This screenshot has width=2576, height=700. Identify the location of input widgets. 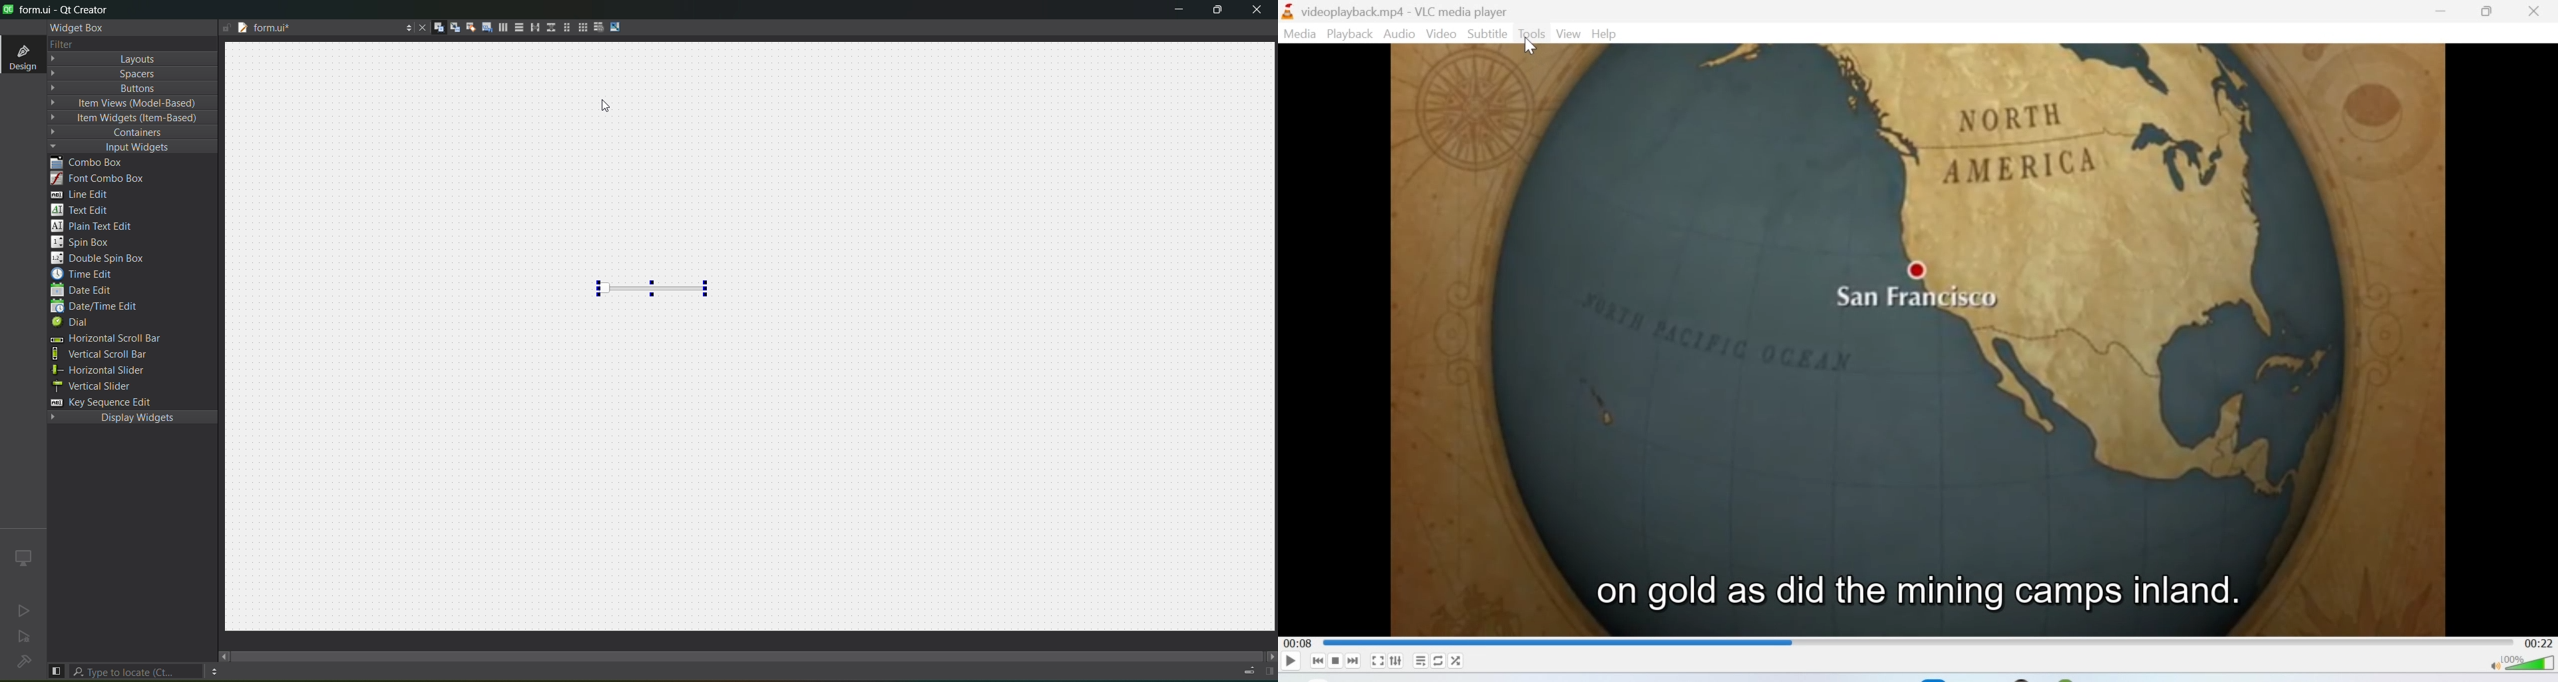
(120, 147).